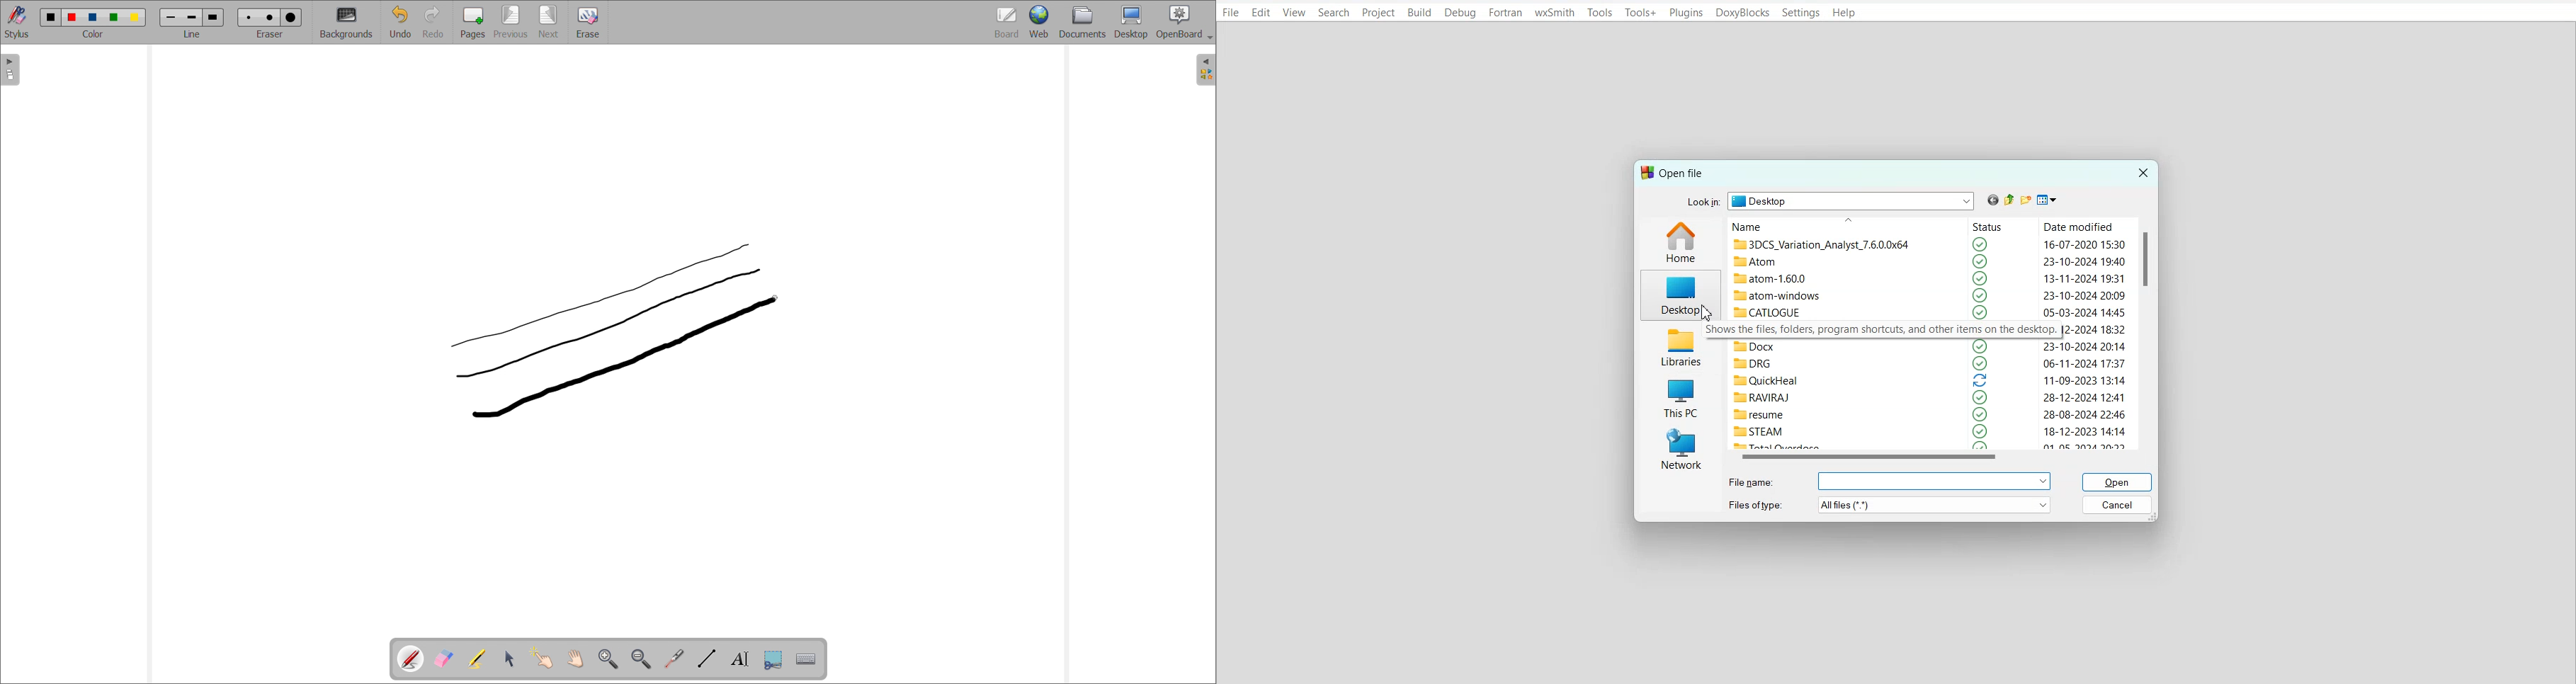 The width and height of the screenshot is (2576, 700). I want to click on zoom in, so click(609, 659).